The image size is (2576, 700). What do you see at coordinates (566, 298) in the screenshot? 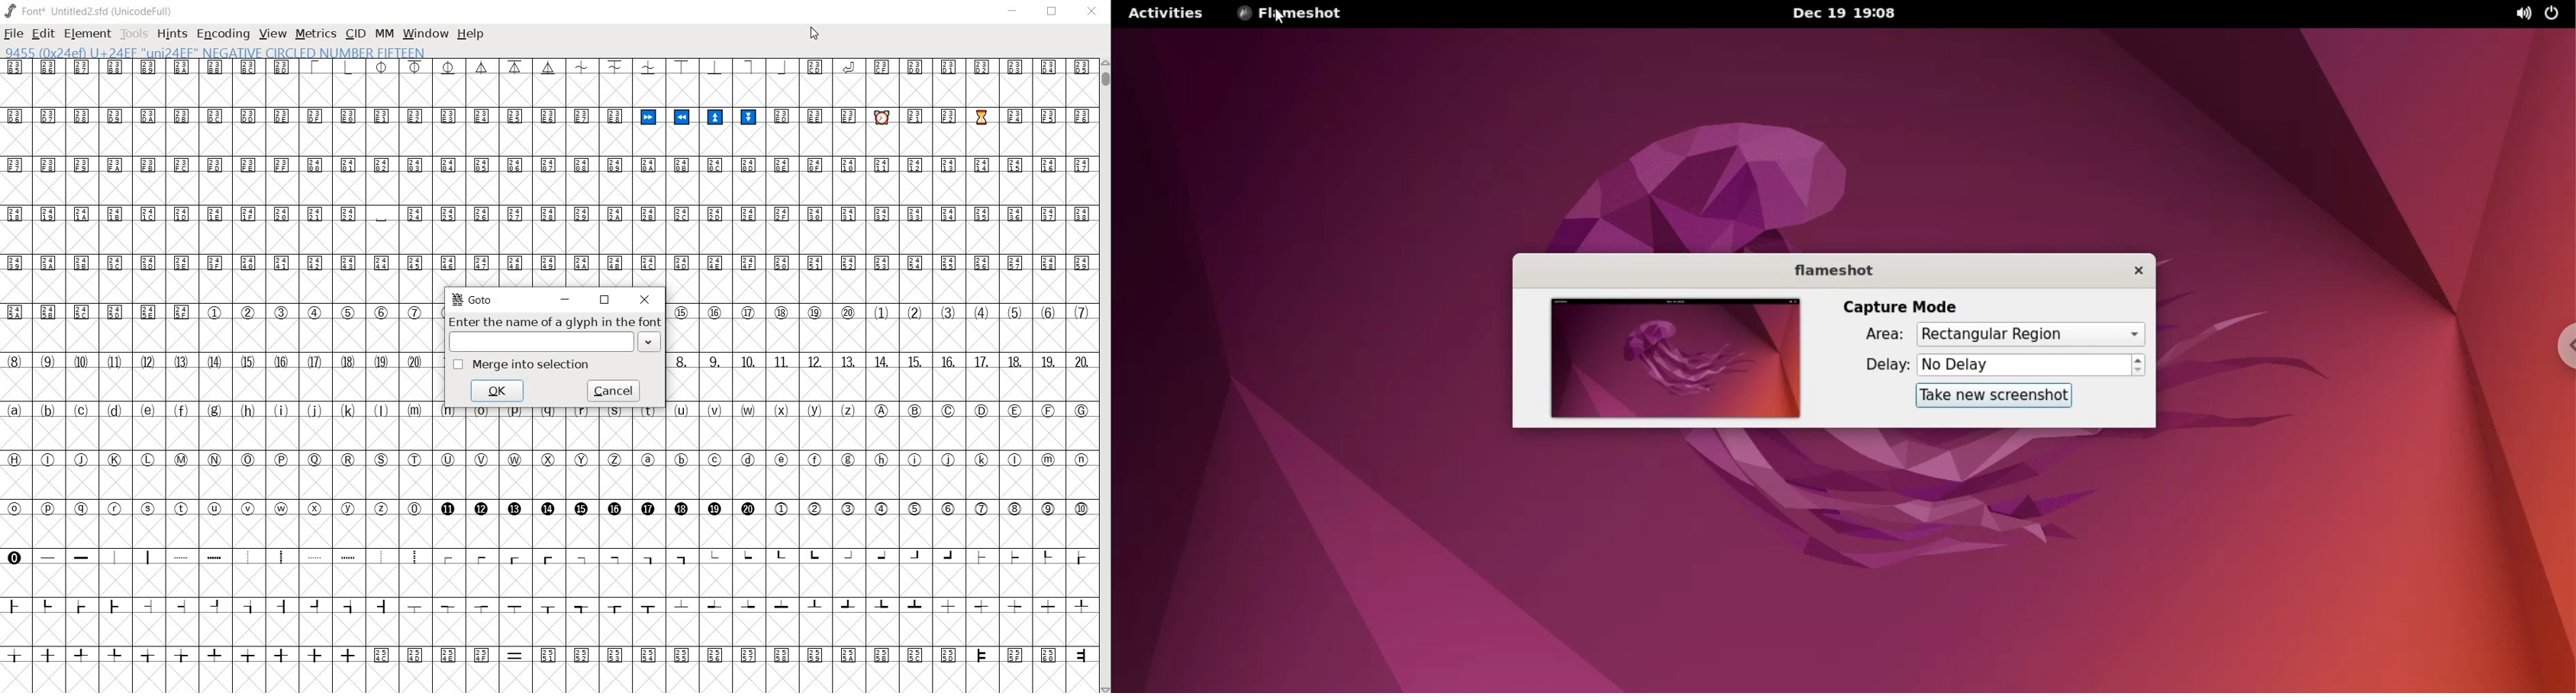
I see `minimize` at bounding box center [566, 298].